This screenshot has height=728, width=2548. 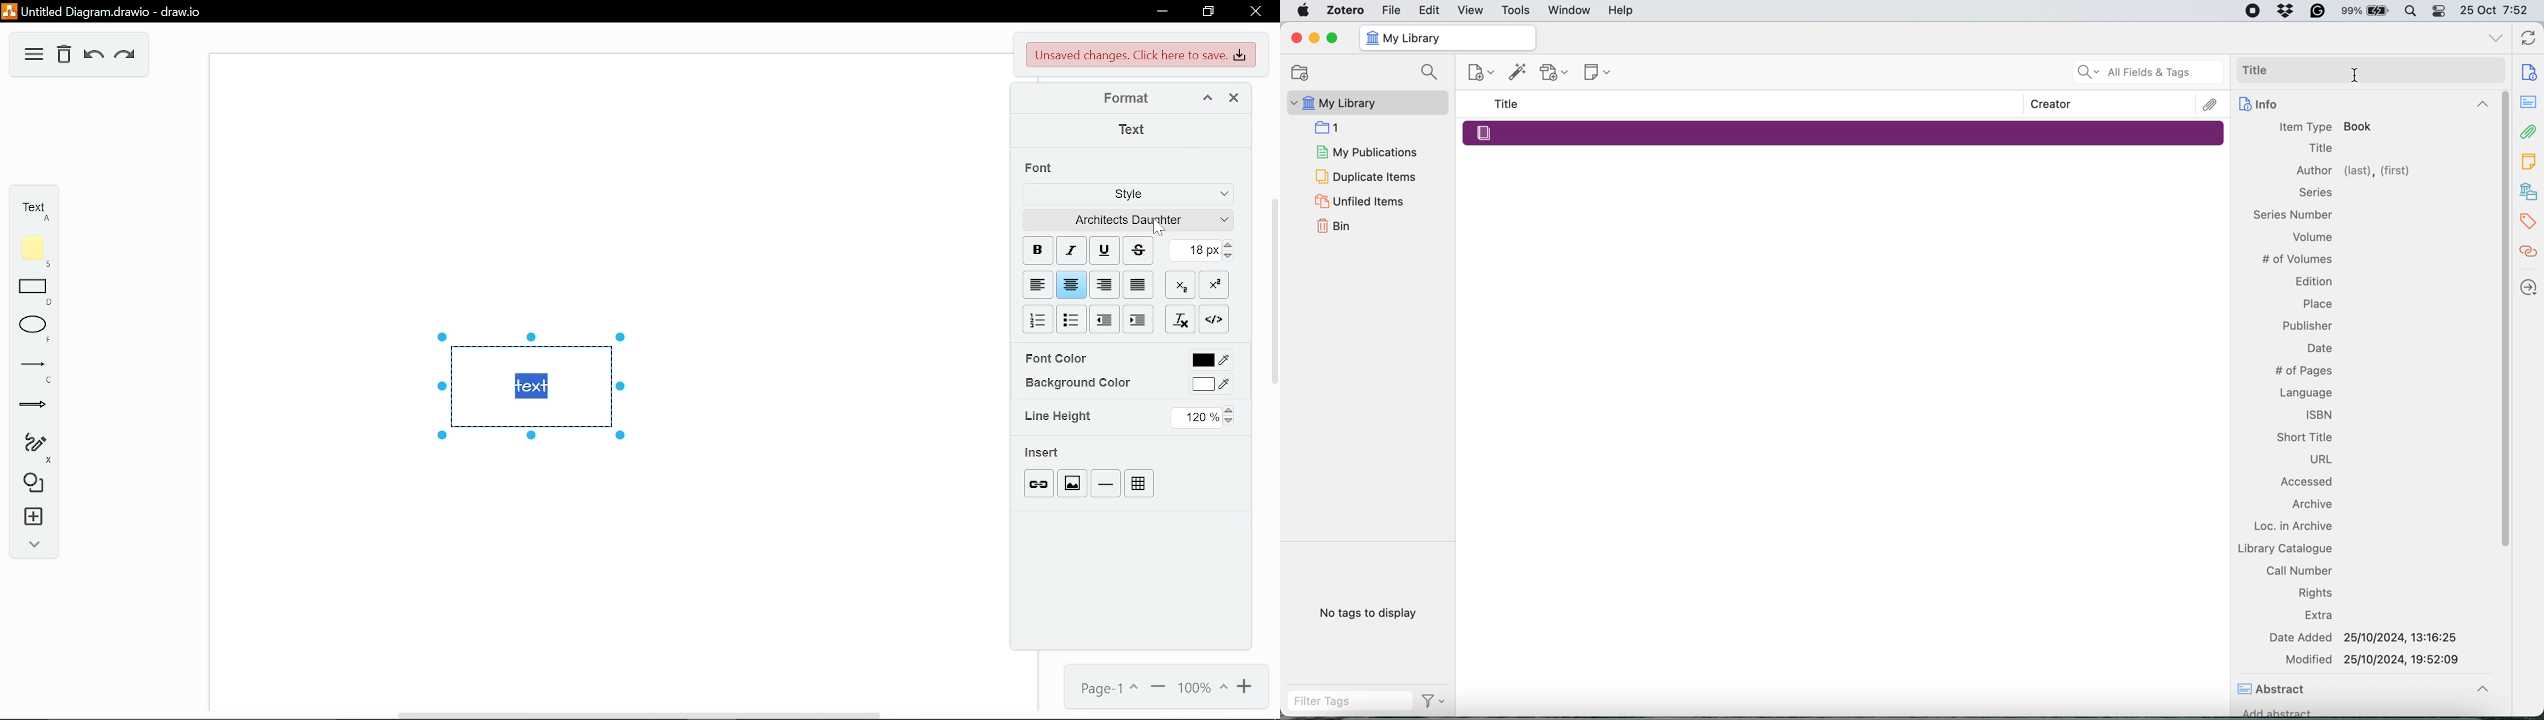 What do you see at coordinates (2320, 414) in the screenshot?
I see `ISBN` at bounding box center [2320, 414].